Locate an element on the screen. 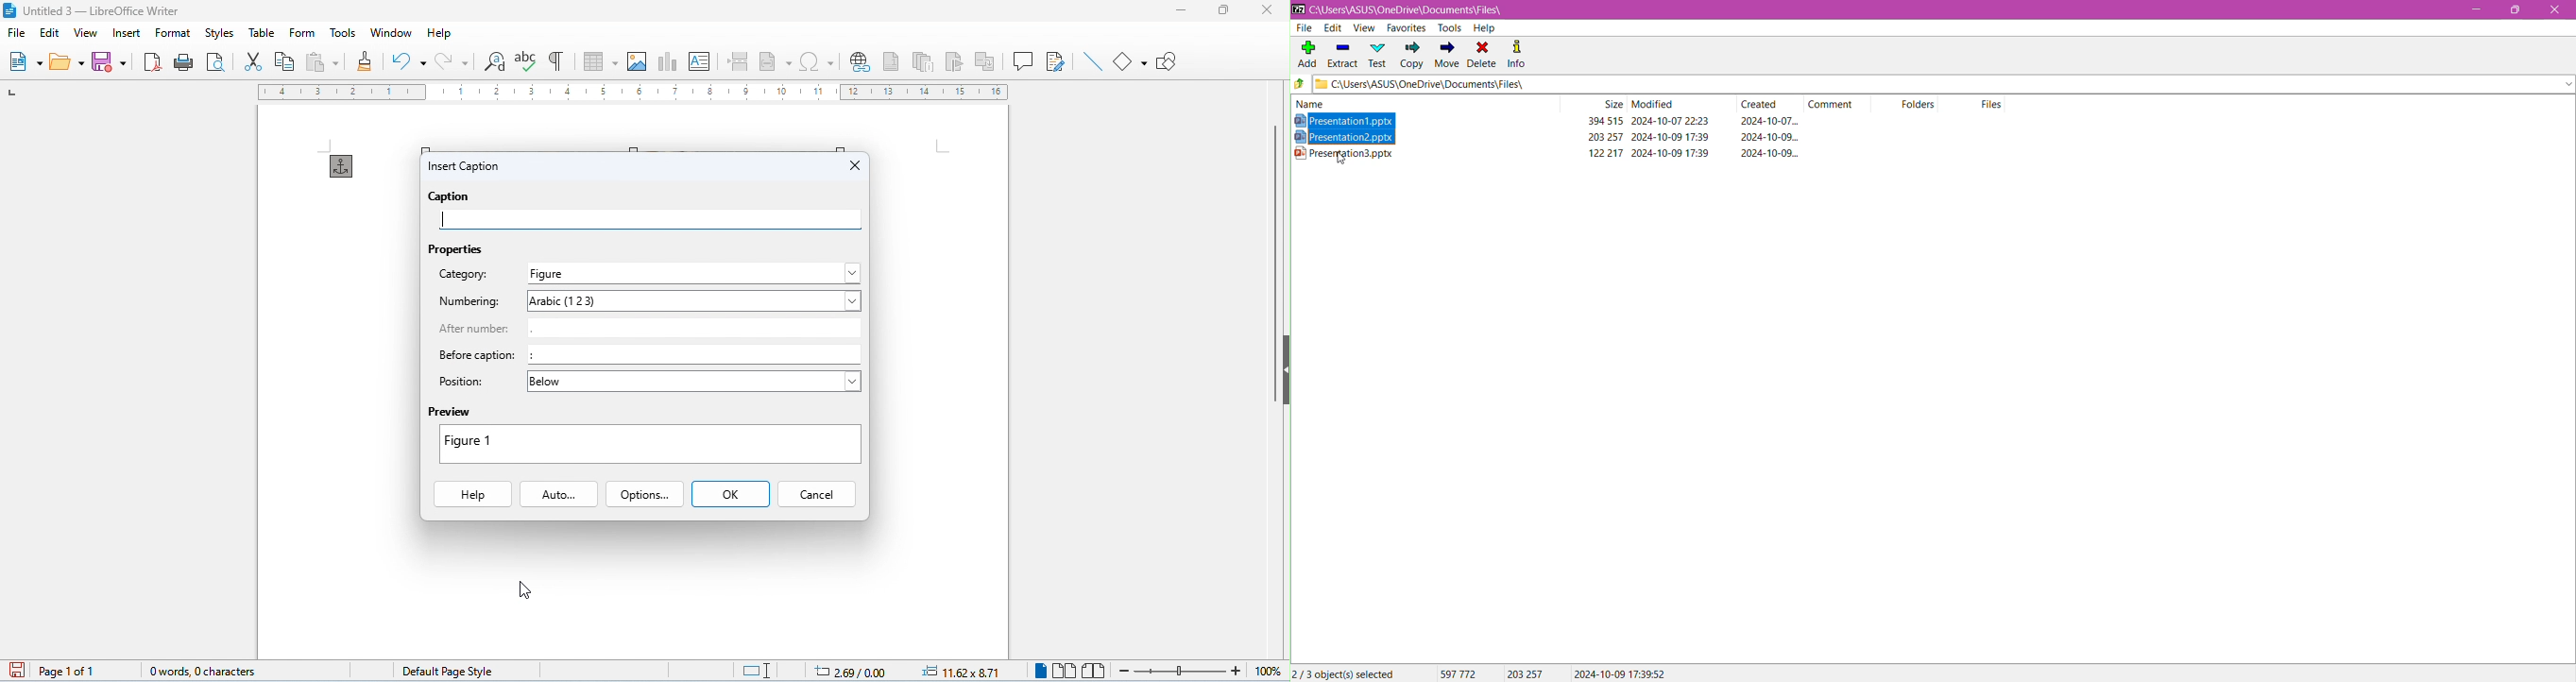 This screenshot has height=700, width=2576. standard selection is located at coordinates (757, 671).